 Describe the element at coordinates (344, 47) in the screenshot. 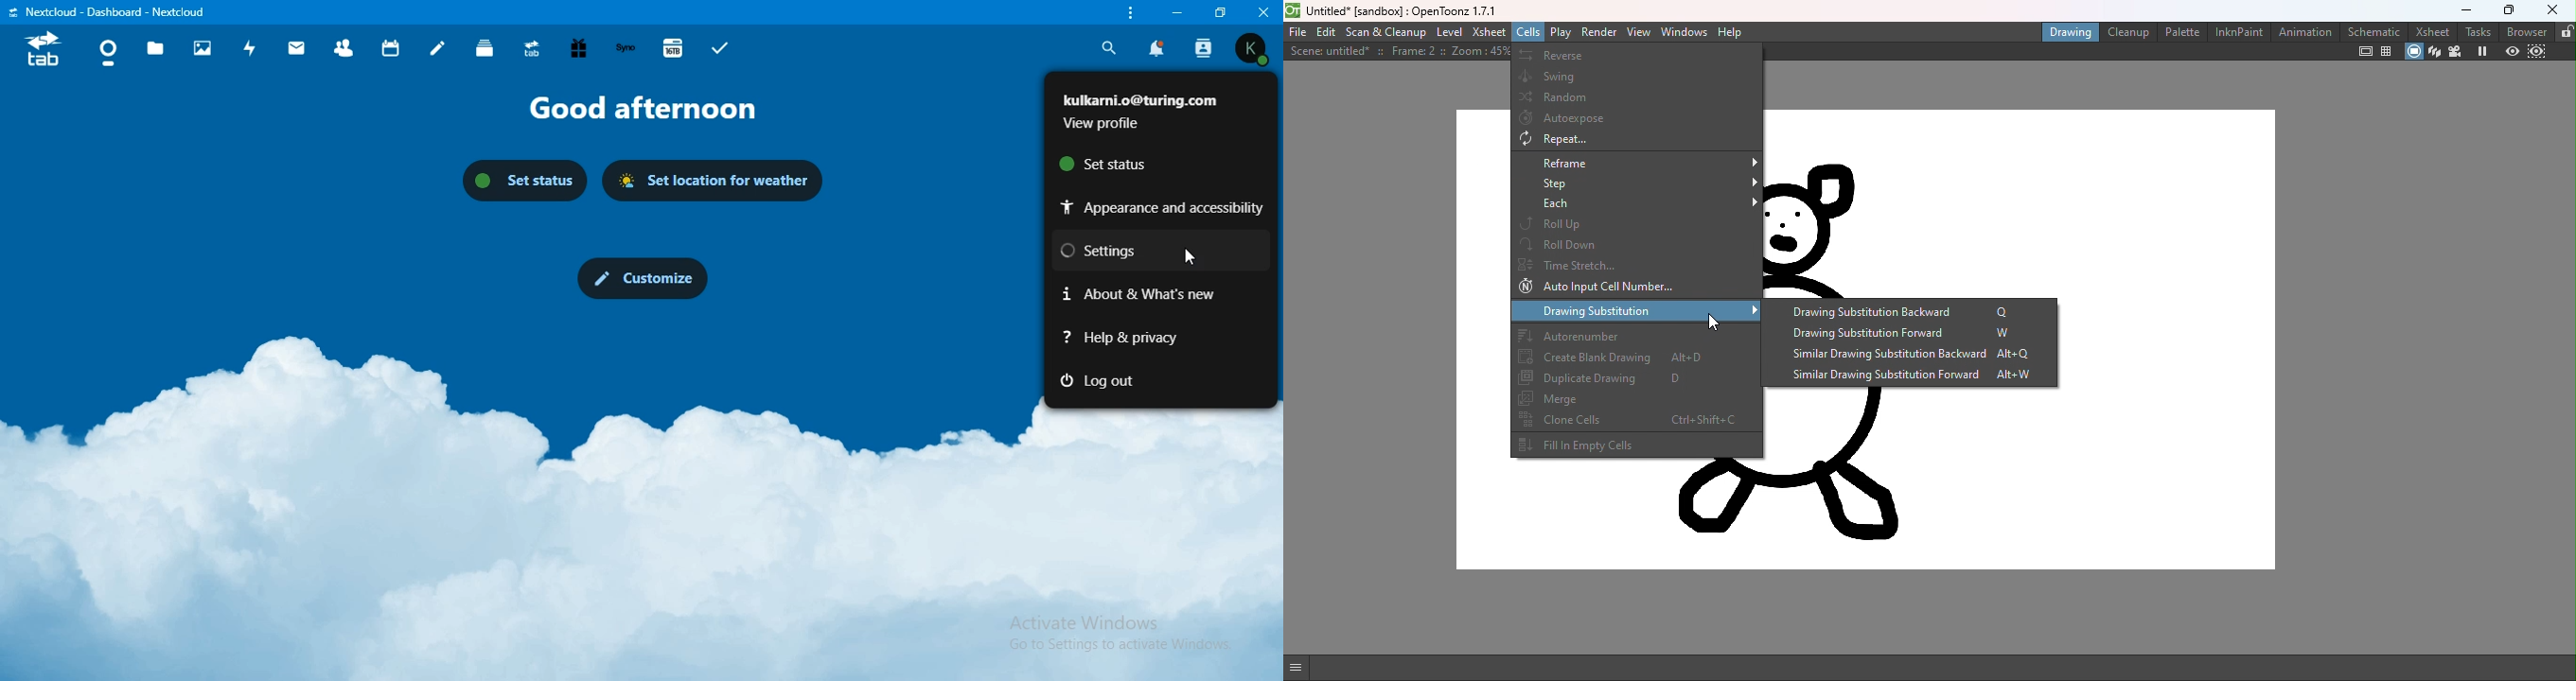

I see `contact` at that location.